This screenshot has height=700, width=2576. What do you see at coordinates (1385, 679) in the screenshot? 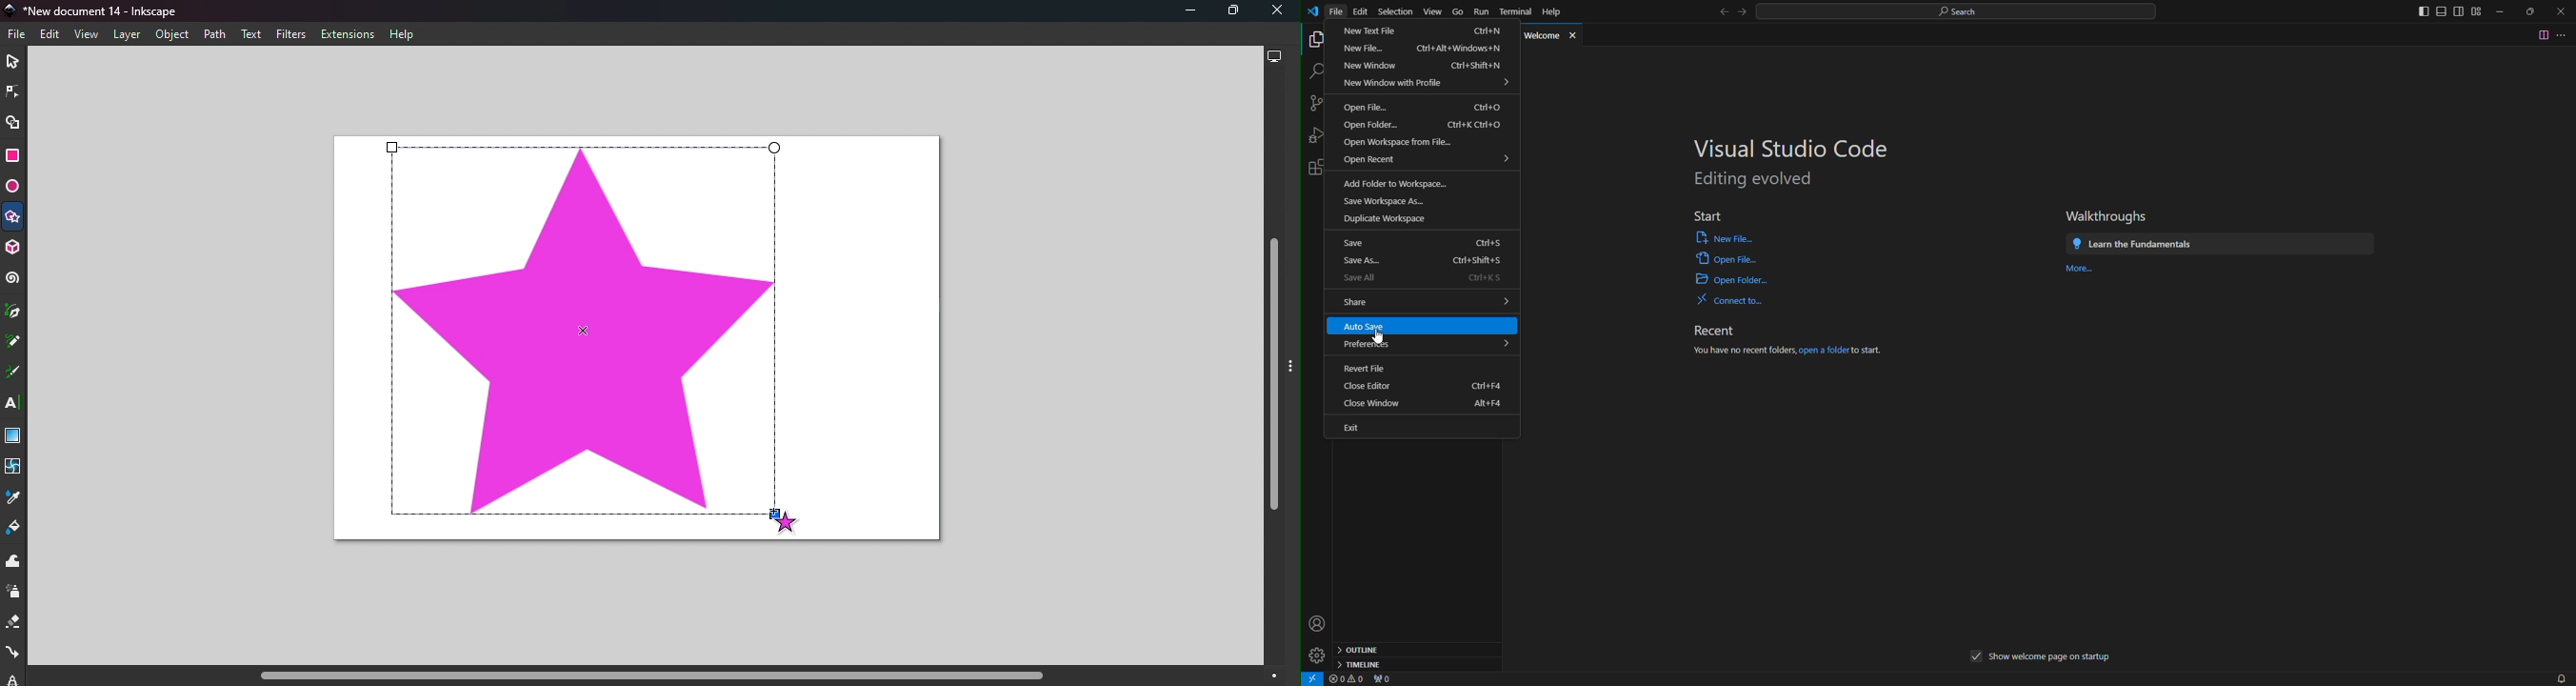
I see `no ports forwarded` at bounding box center [1385, 679].